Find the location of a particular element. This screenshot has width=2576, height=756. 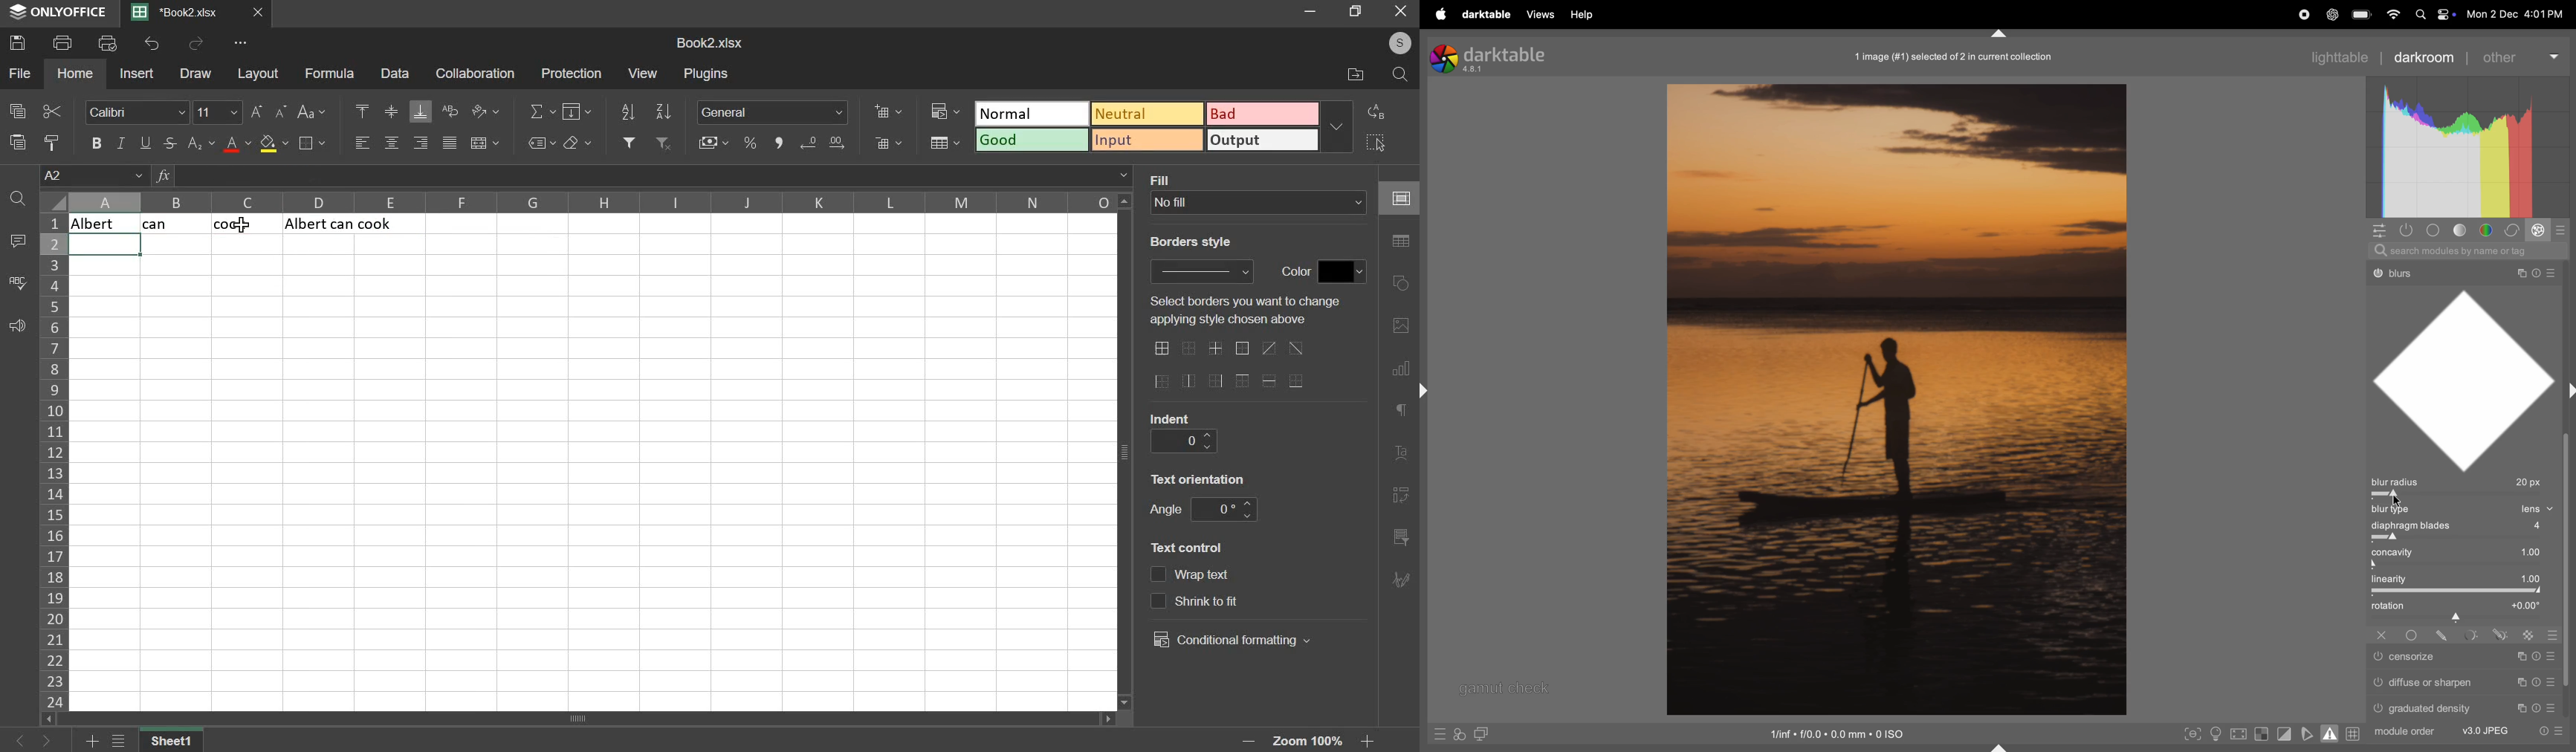

text is located at coordinates (1240, 311).